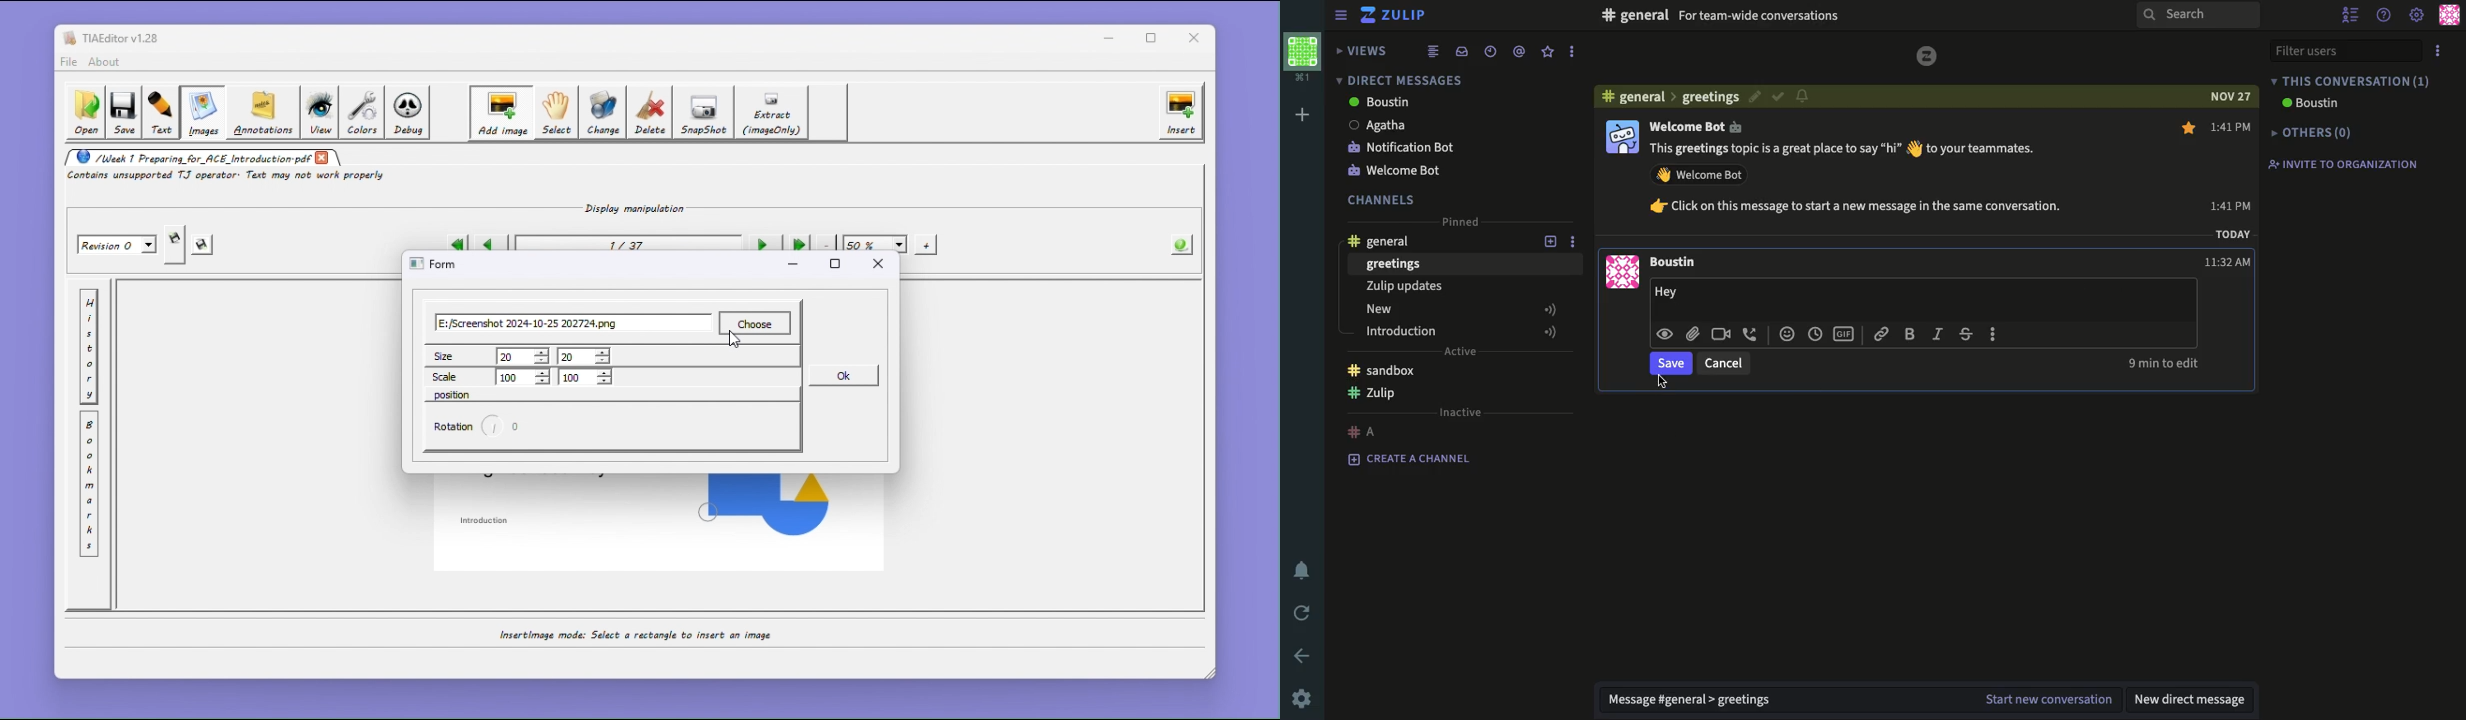 The width and height of the screenshot is (2492, 728). I want to click on boustin, so click(2312, 104).